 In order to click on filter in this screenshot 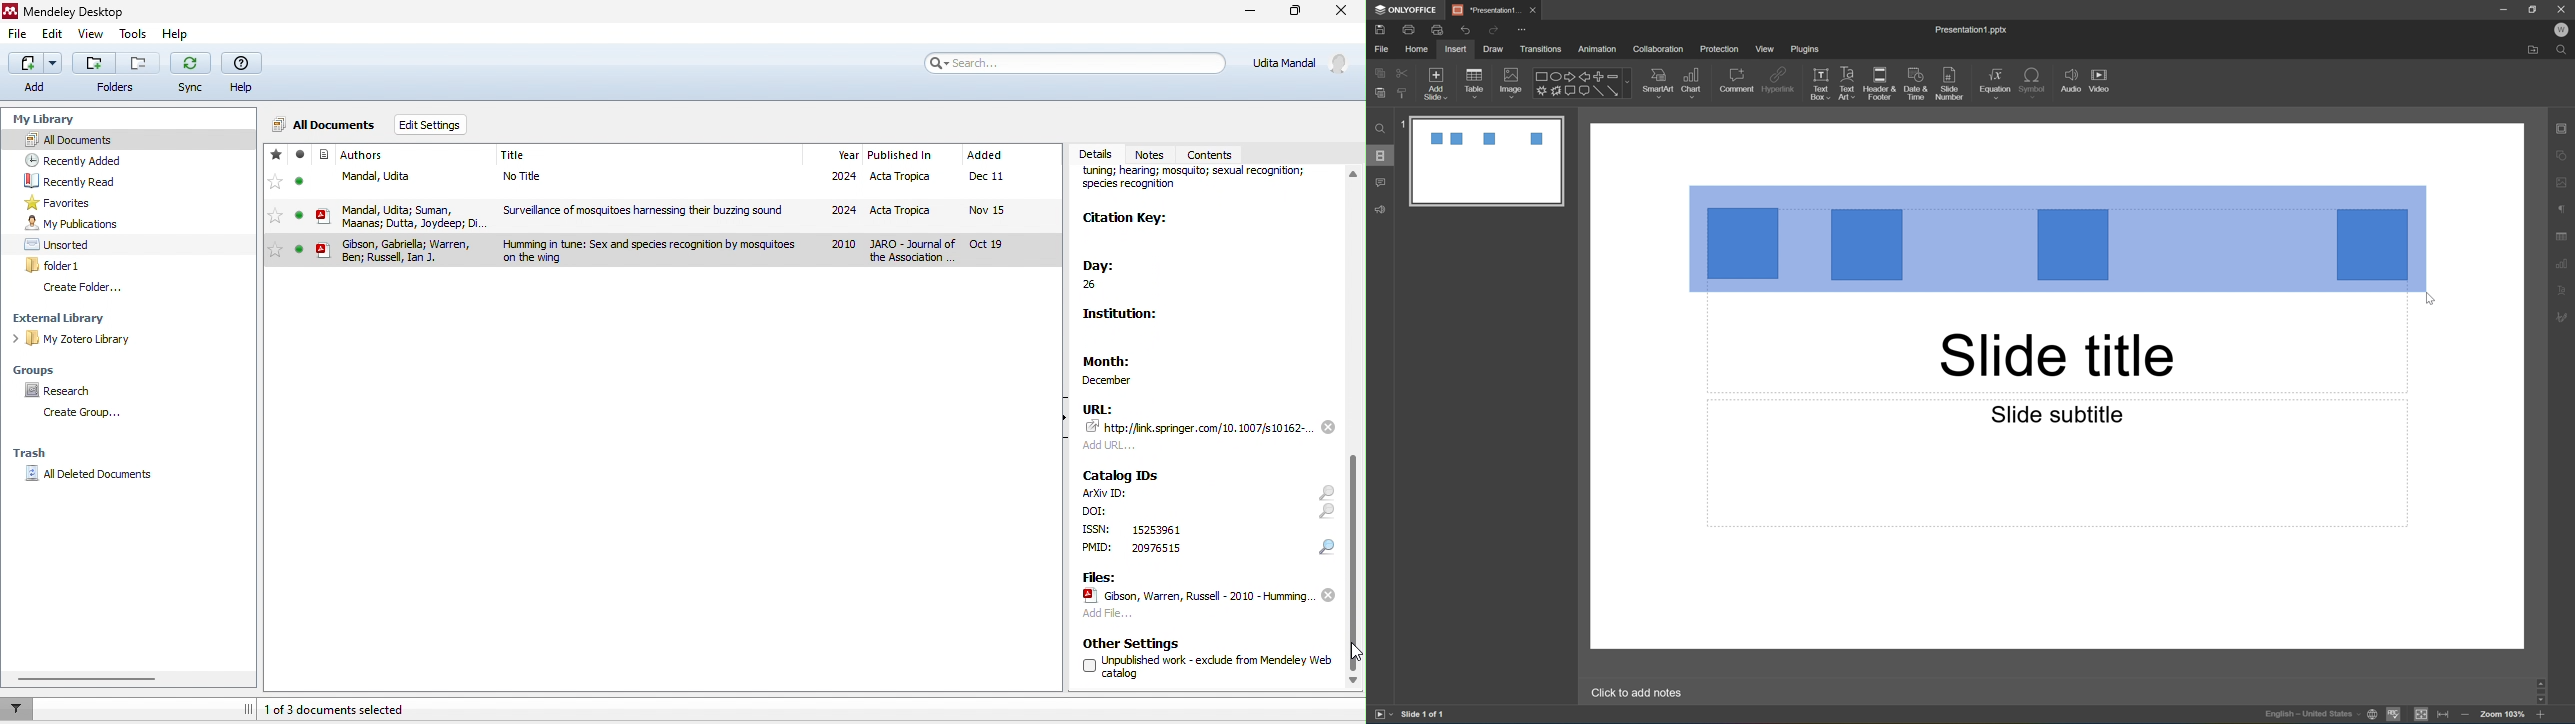, I will do `click(20, 708)`.